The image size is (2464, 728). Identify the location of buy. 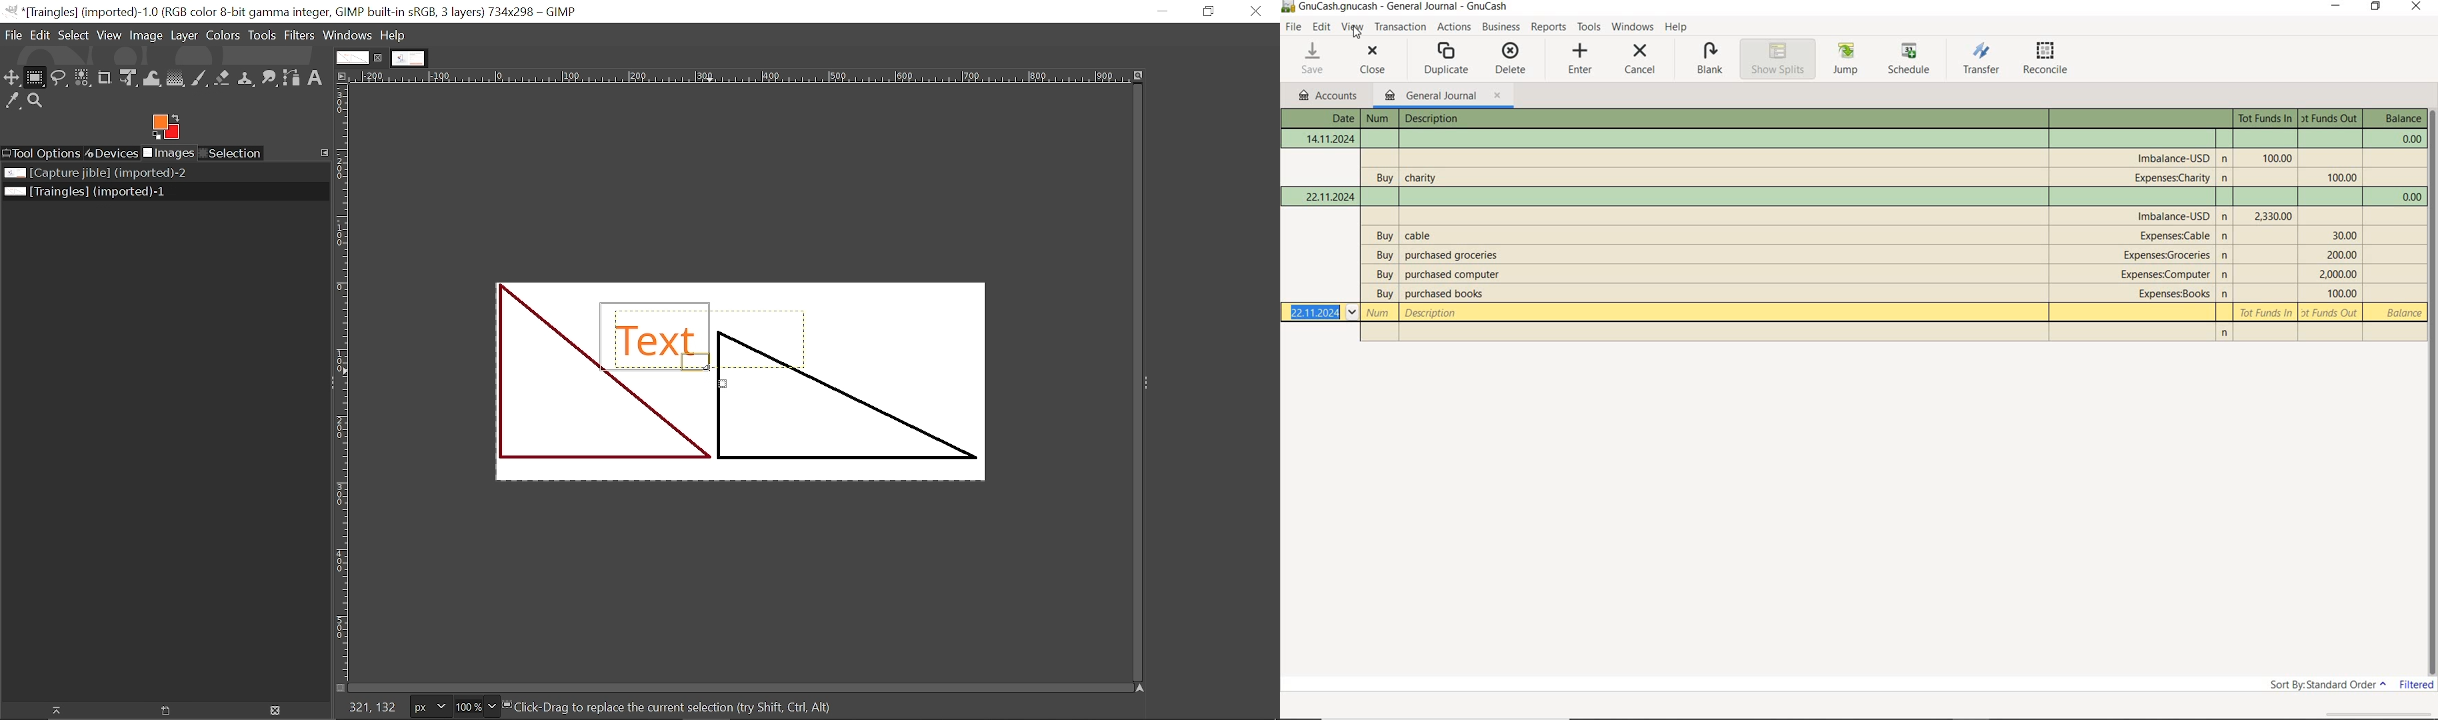
(1386, 256).